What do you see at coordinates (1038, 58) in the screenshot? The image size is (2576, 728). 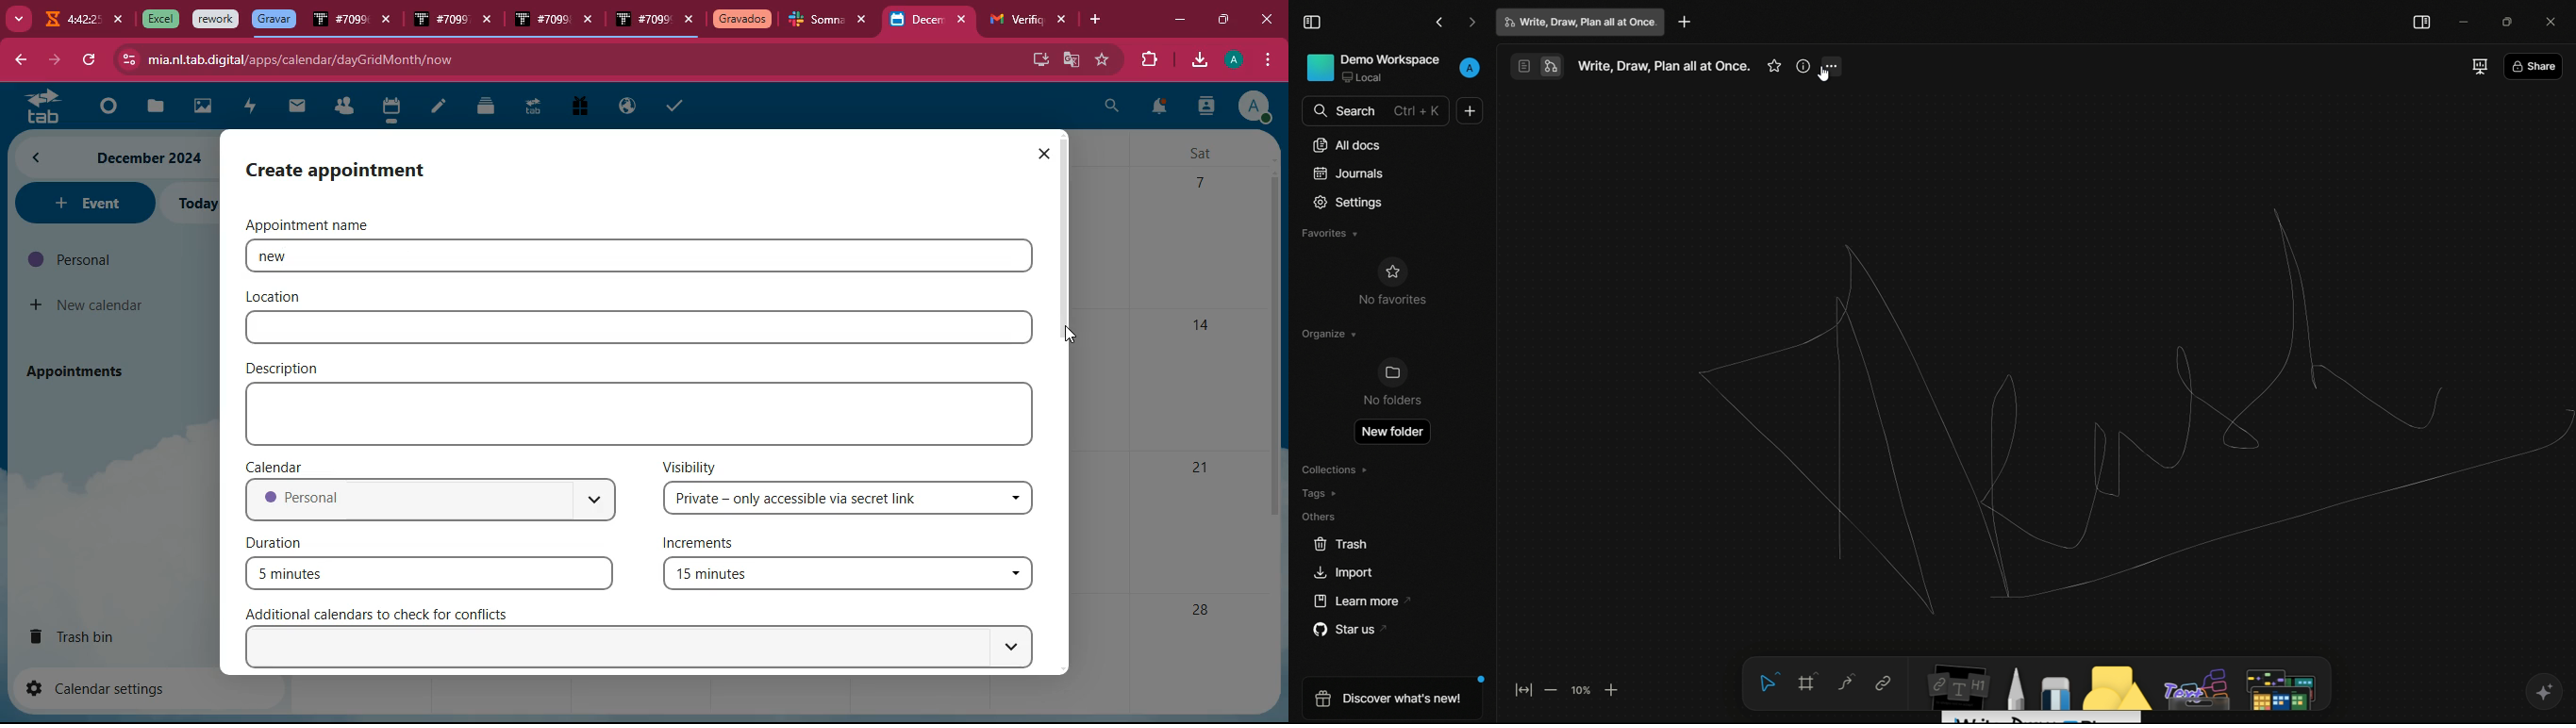 I see `desktop` at bounding box center [1038, 58].